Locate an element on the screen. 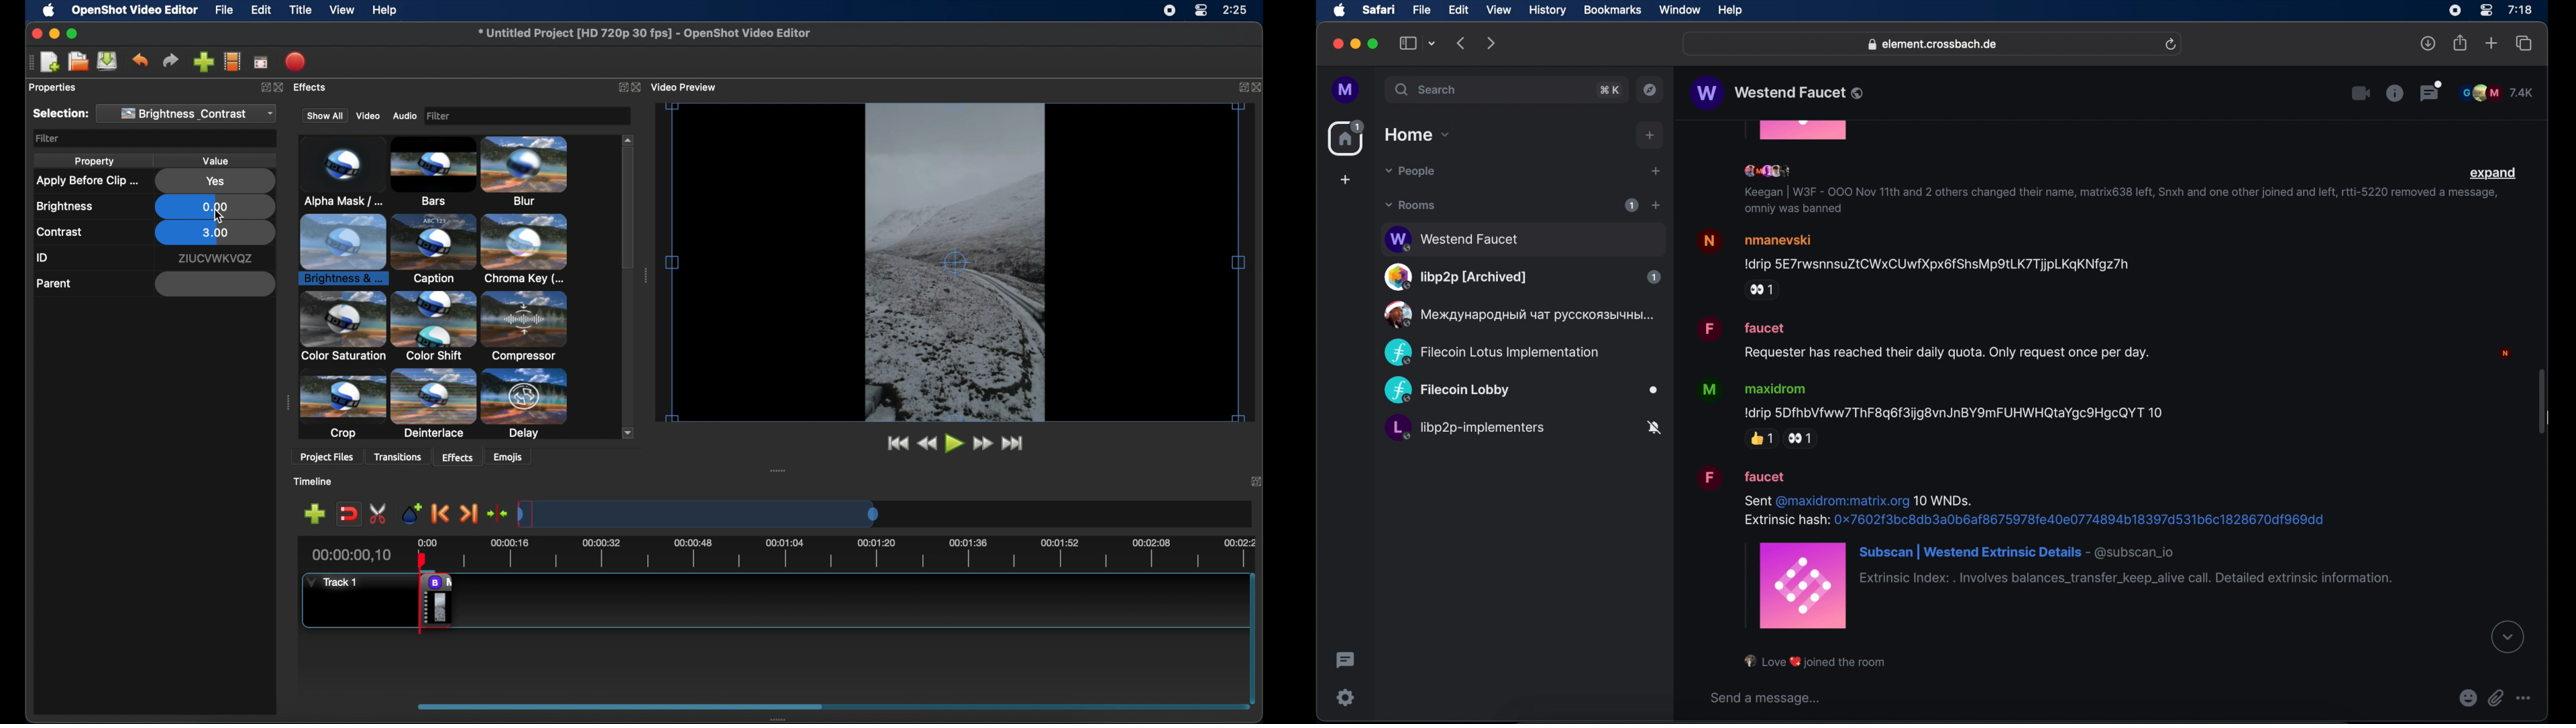 The width and height of the screenshot is (2576, 728). deinterlace is located at coordinates (434, 326).